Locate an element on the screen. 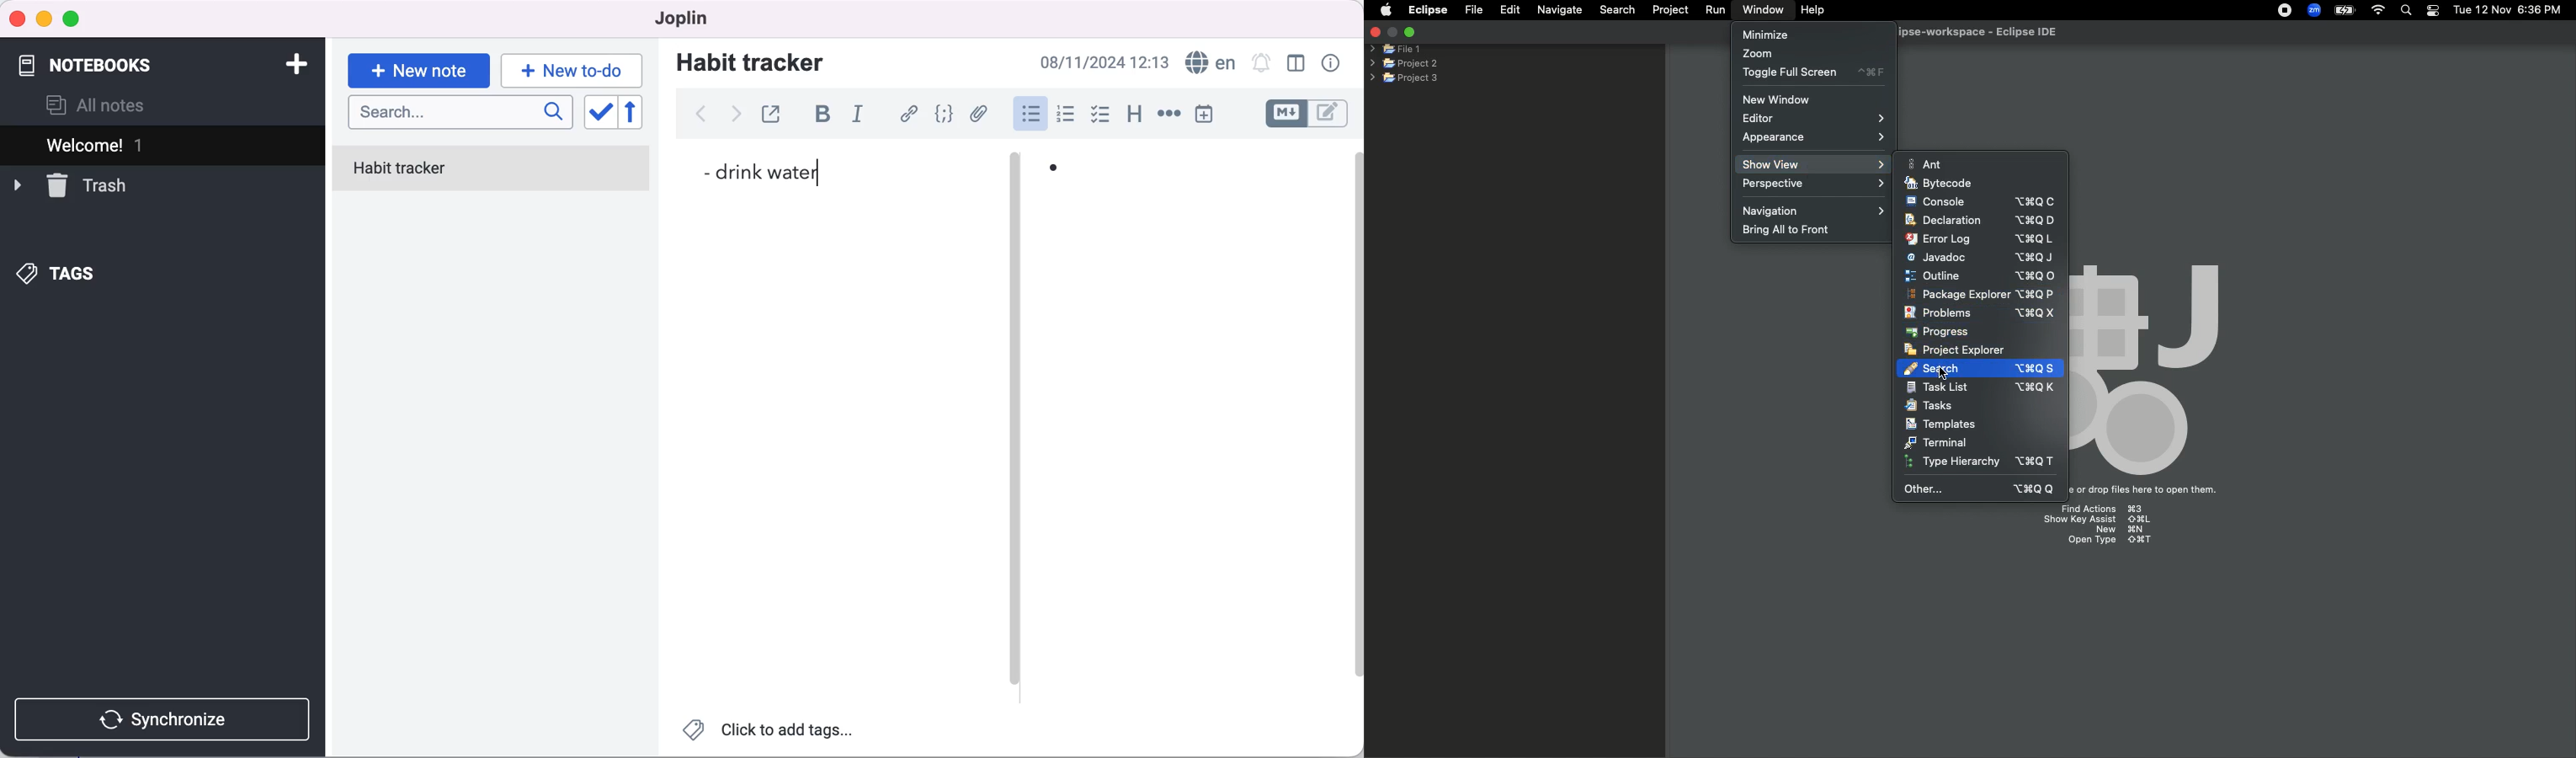 This screenshot has height=784, width=2576. minimize is located at coordinates (43, 19).